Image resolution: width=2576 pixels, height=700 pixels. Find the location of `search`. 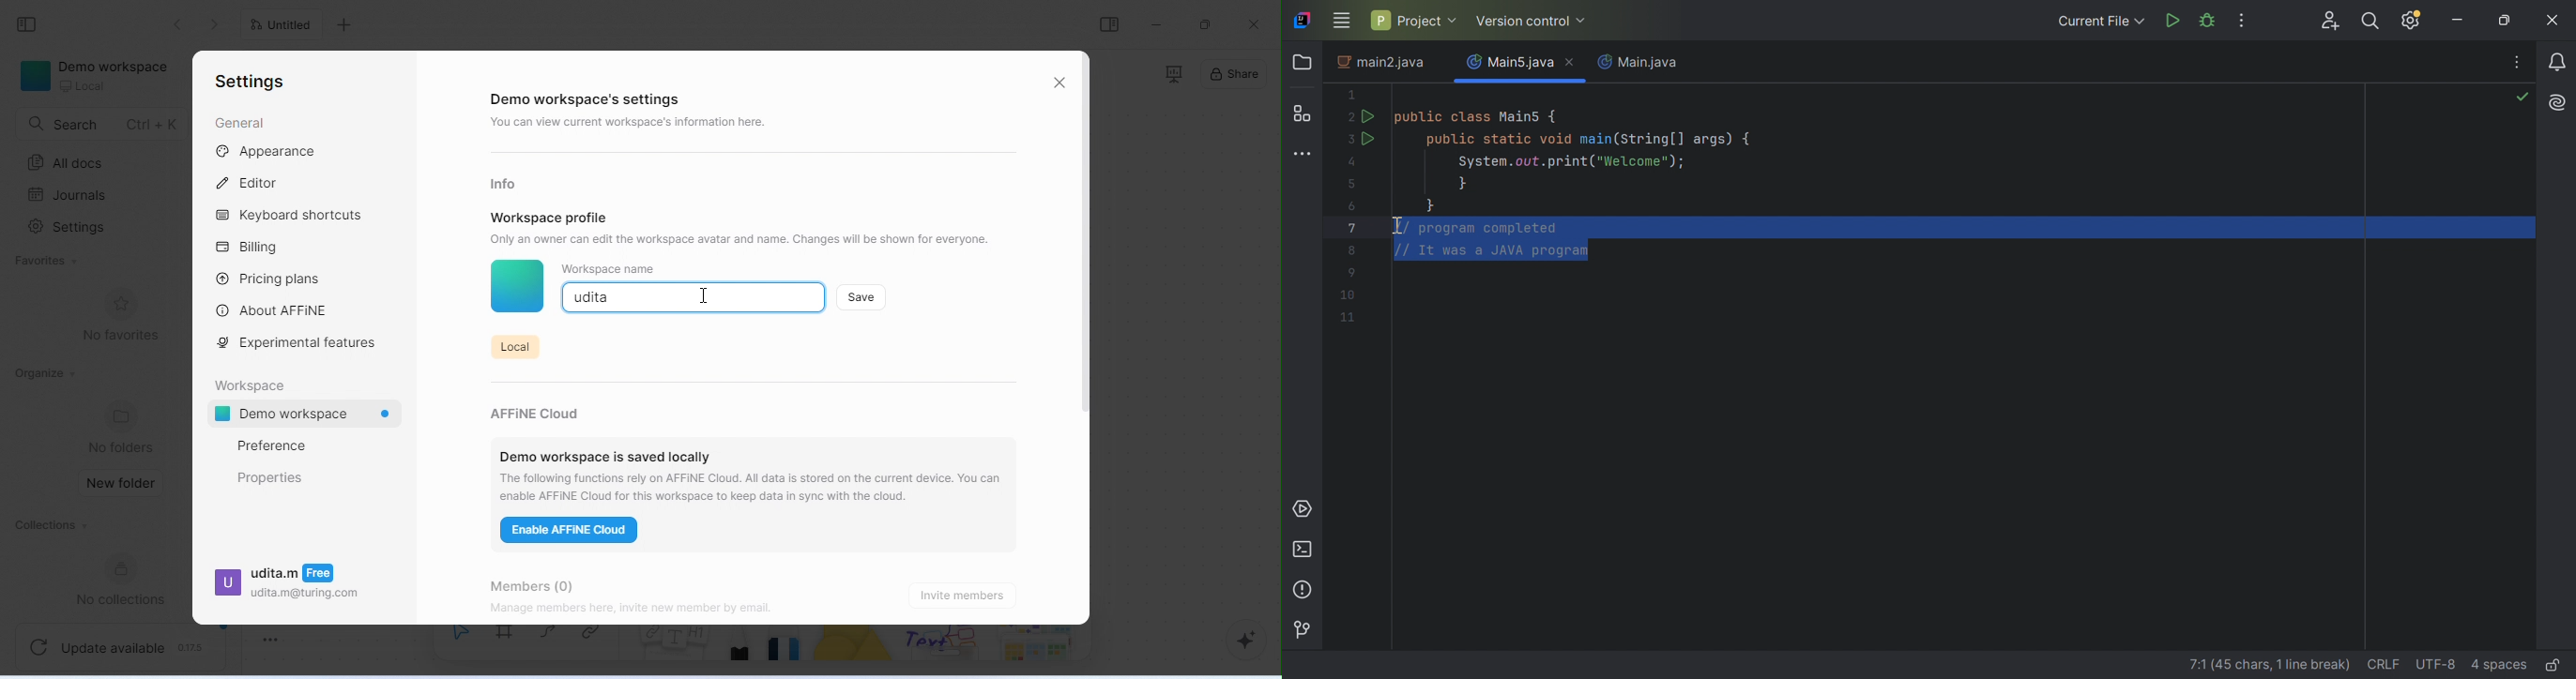

search is located at coordinates (102, 124).